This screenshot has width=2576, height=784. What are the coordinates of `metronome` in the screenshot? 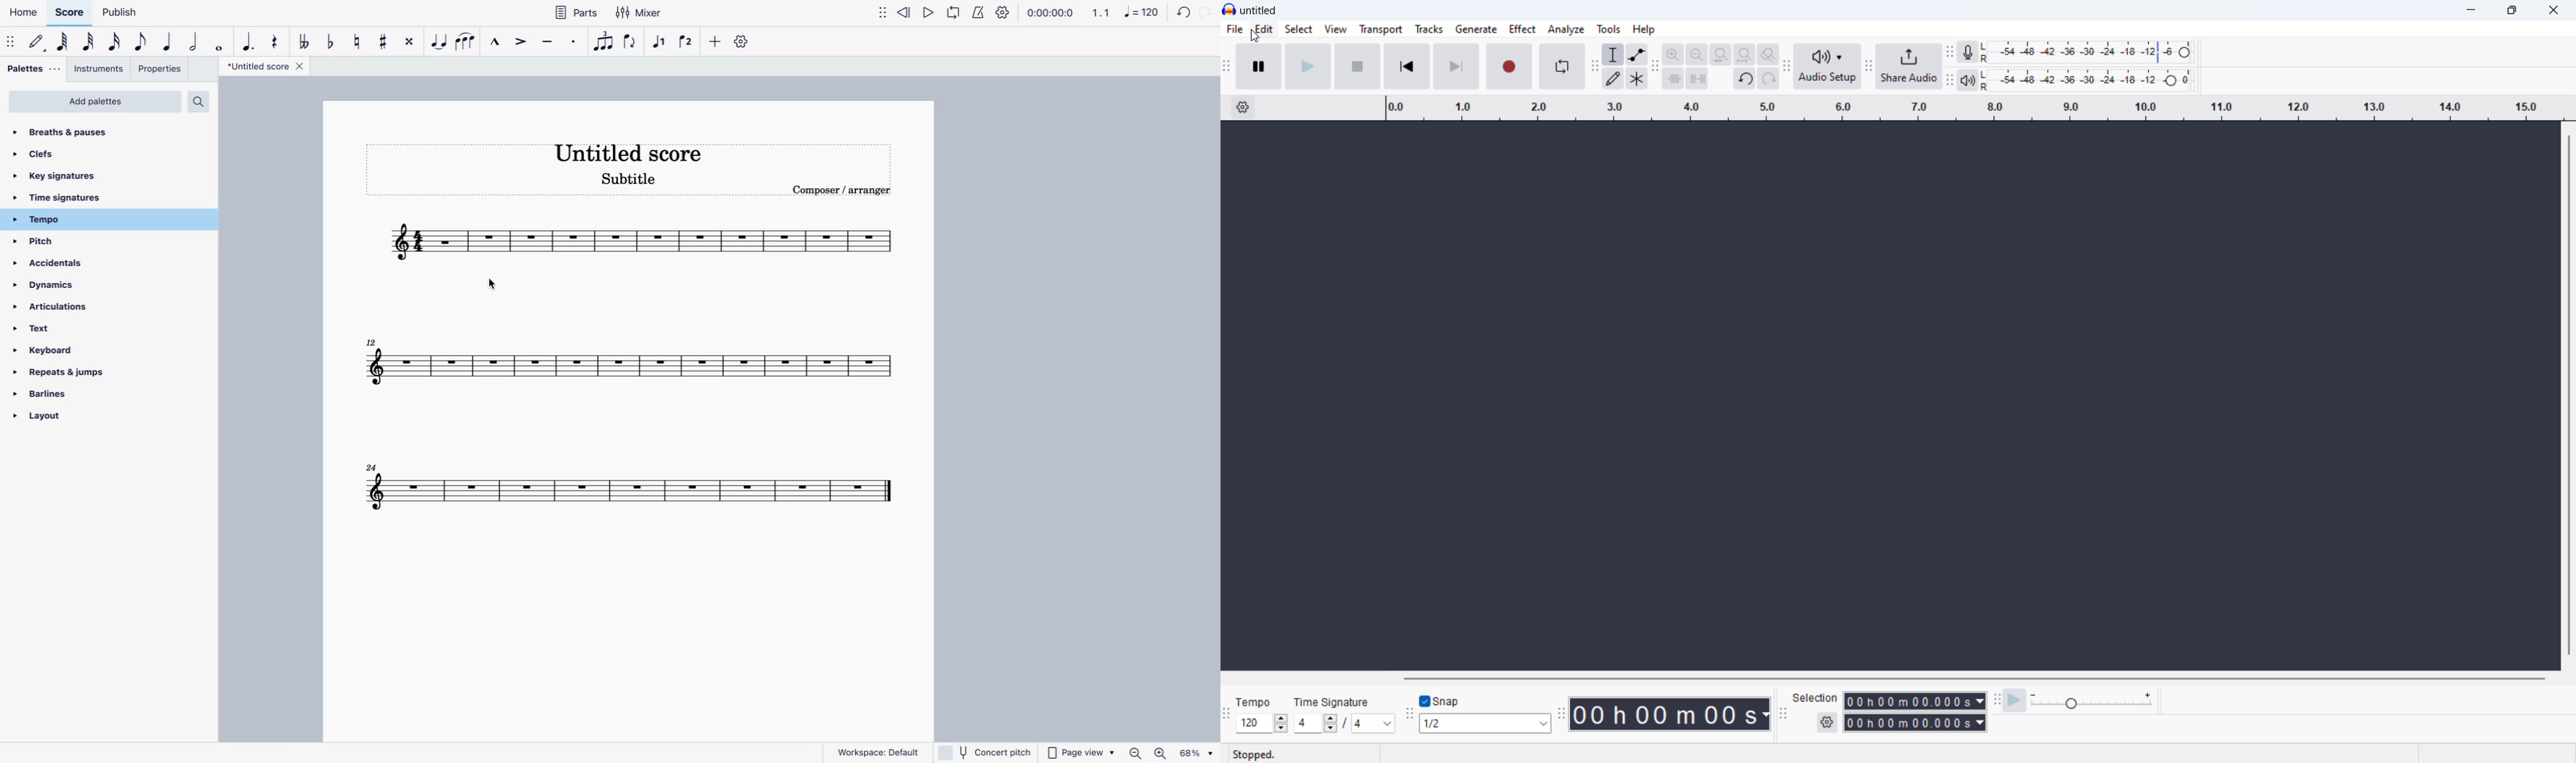 It's located at (978, 13).